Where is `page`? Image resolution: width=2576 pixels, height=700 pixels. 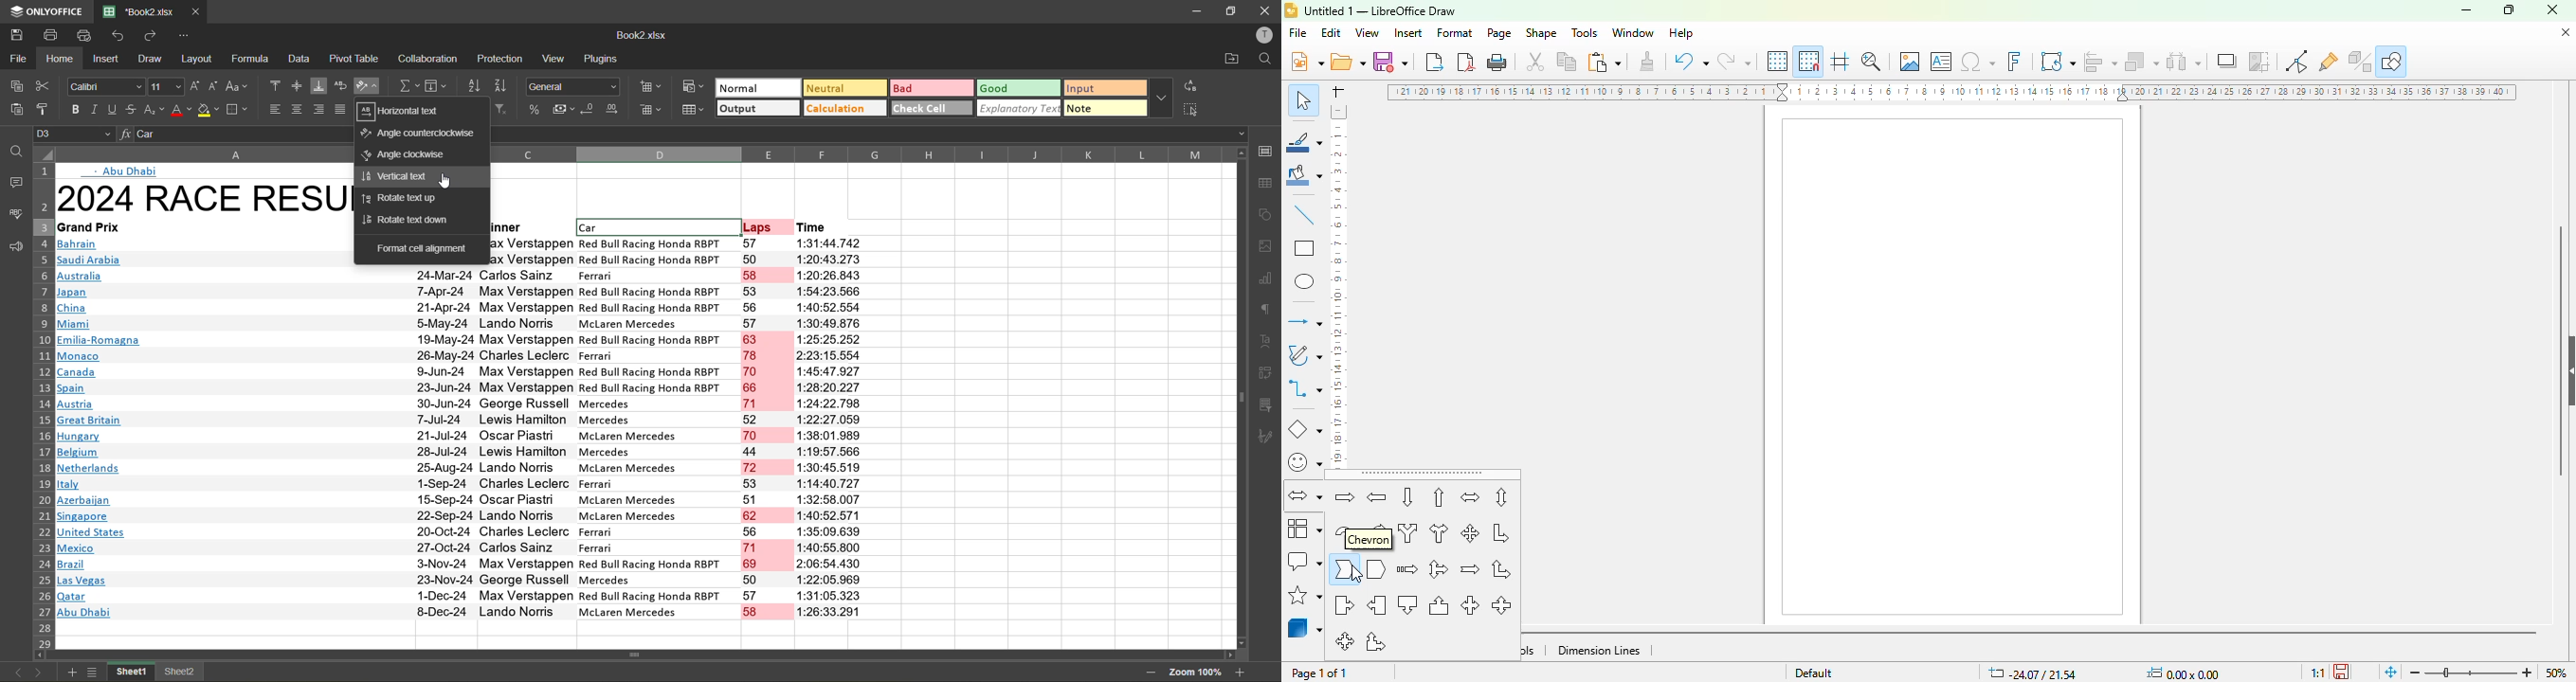
page is located at coordinates (1498, 33).